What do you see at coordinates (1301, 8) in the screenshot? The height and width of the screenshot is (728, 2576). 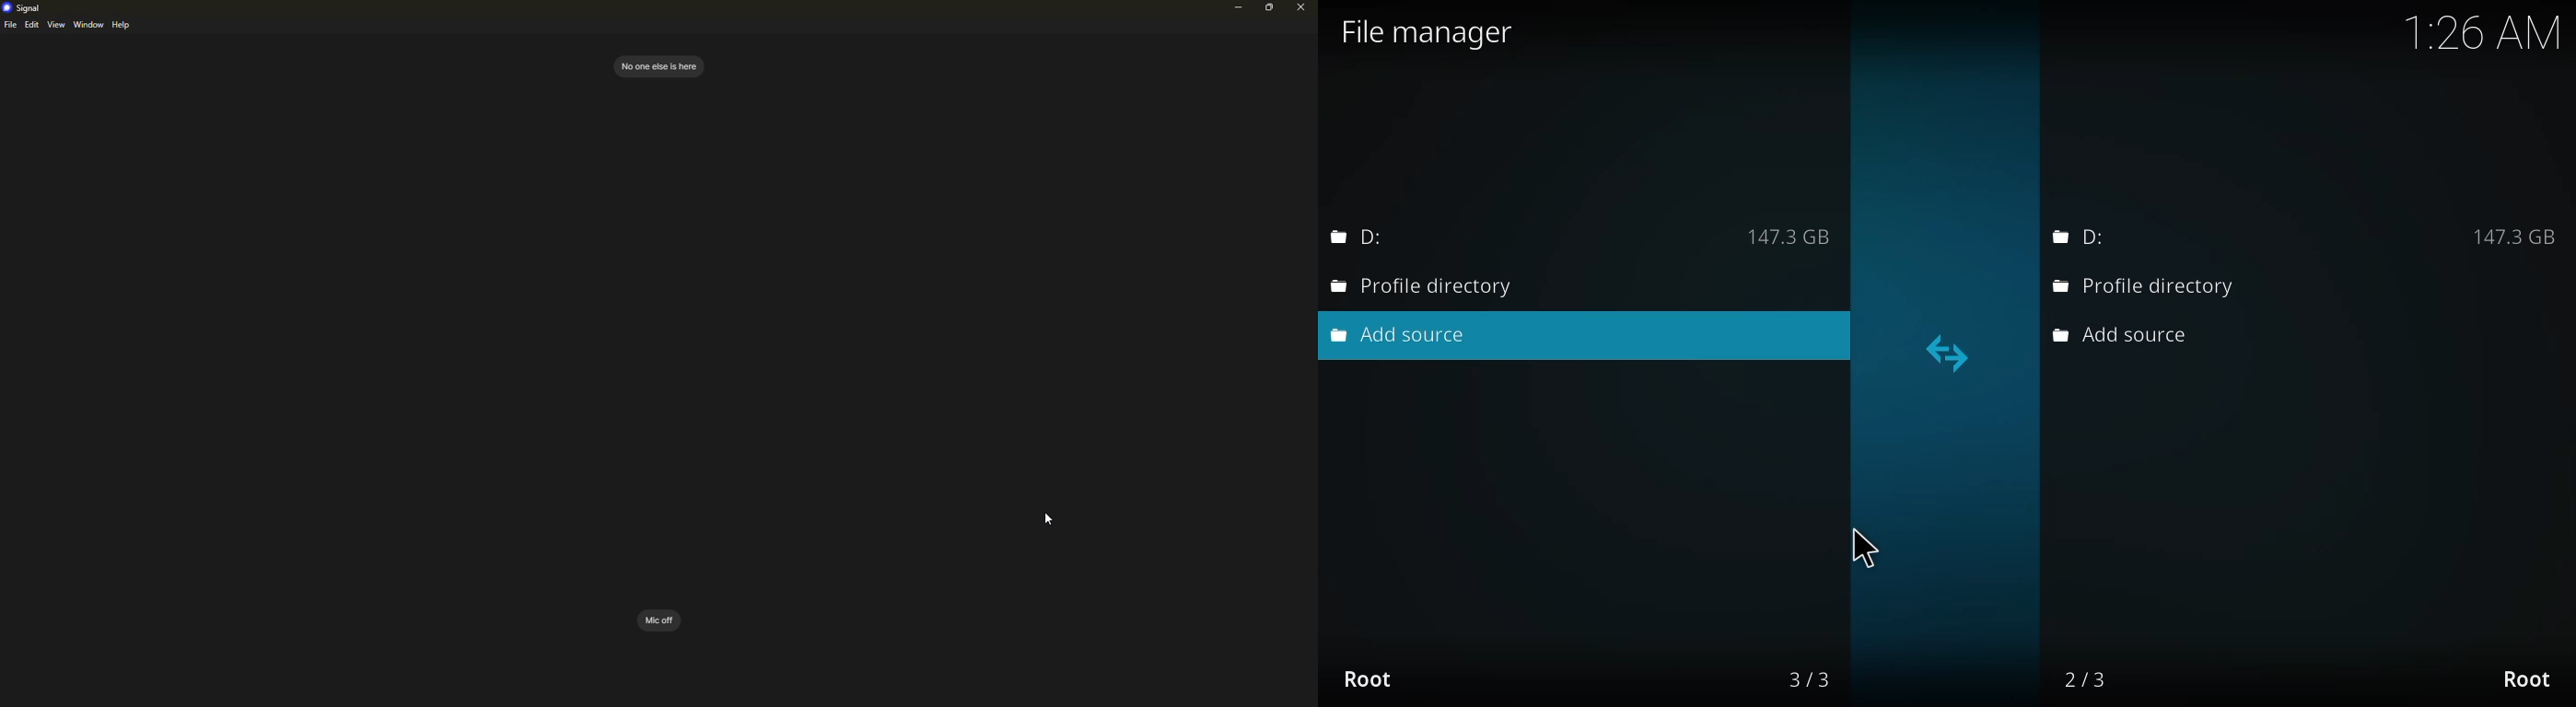 I see `close` at bounding box center [1301, 8].